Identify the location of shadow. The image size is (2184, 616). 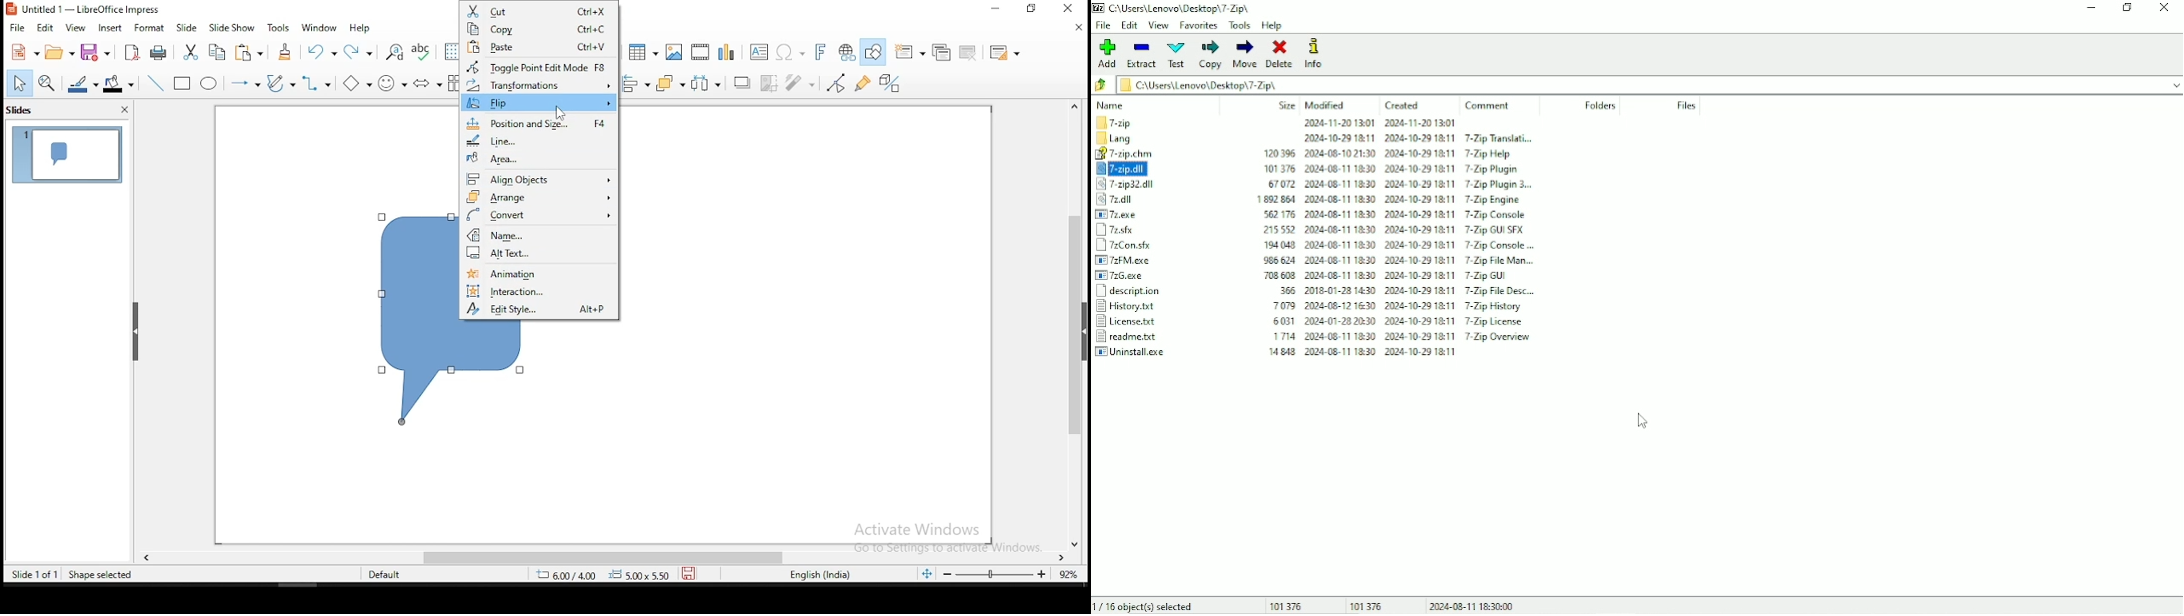
(739, 83).